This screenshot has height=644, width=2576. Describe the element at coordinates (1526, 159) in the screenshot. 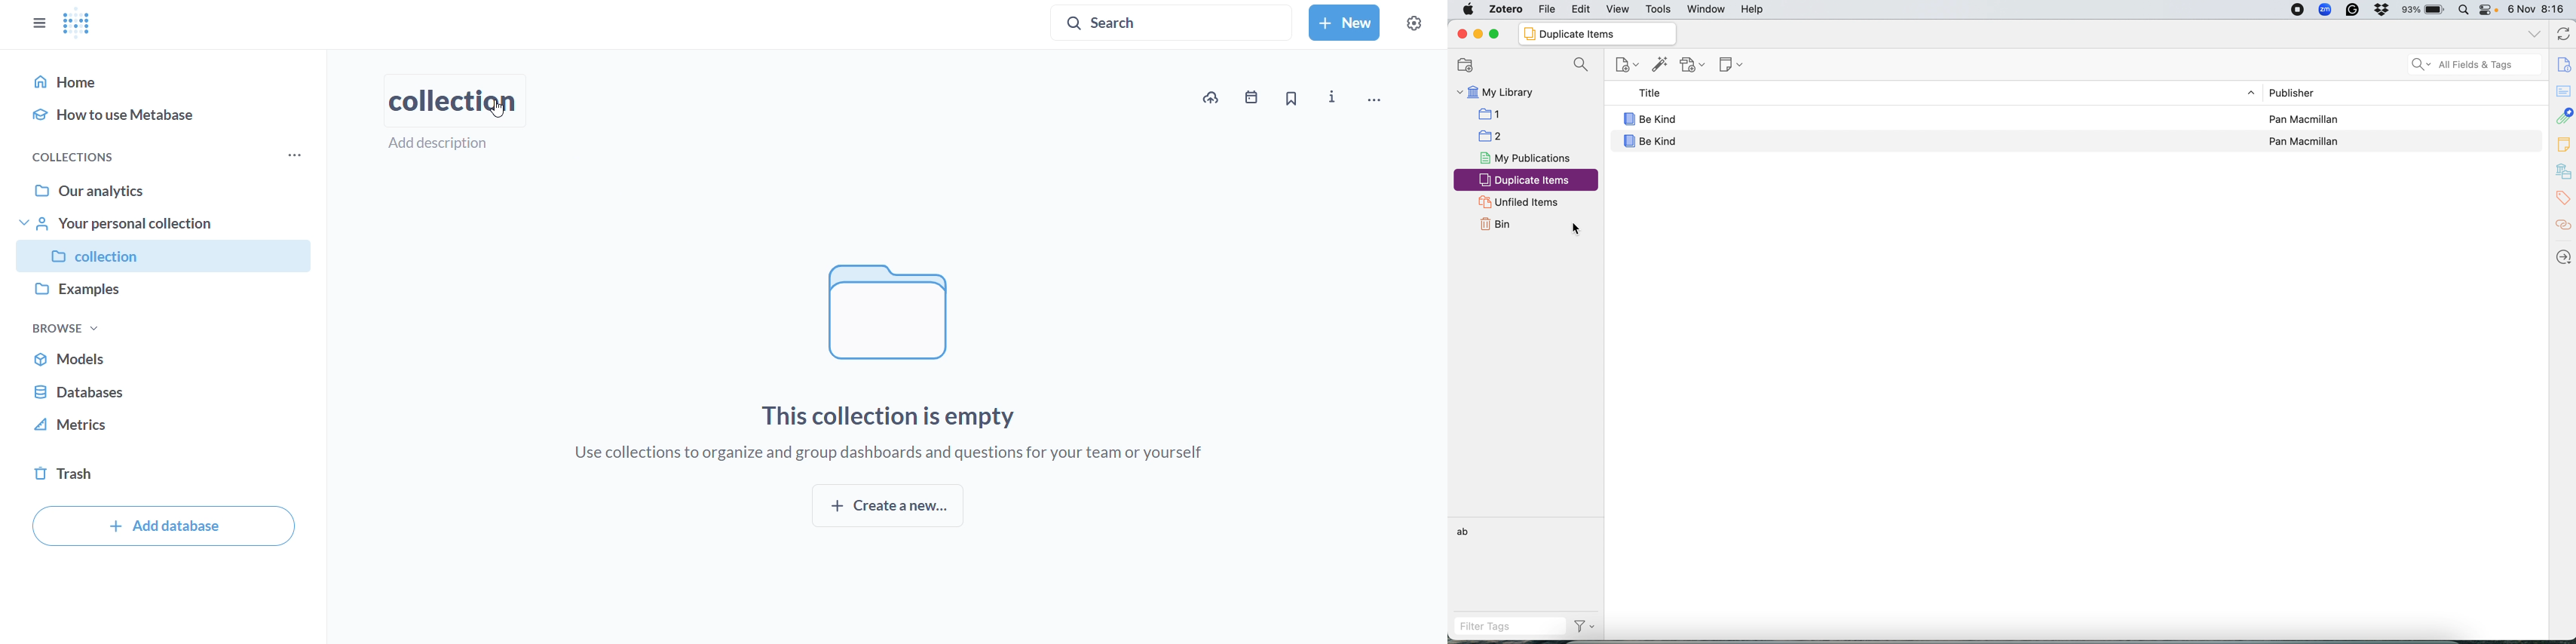

I see `my publications` at that location.